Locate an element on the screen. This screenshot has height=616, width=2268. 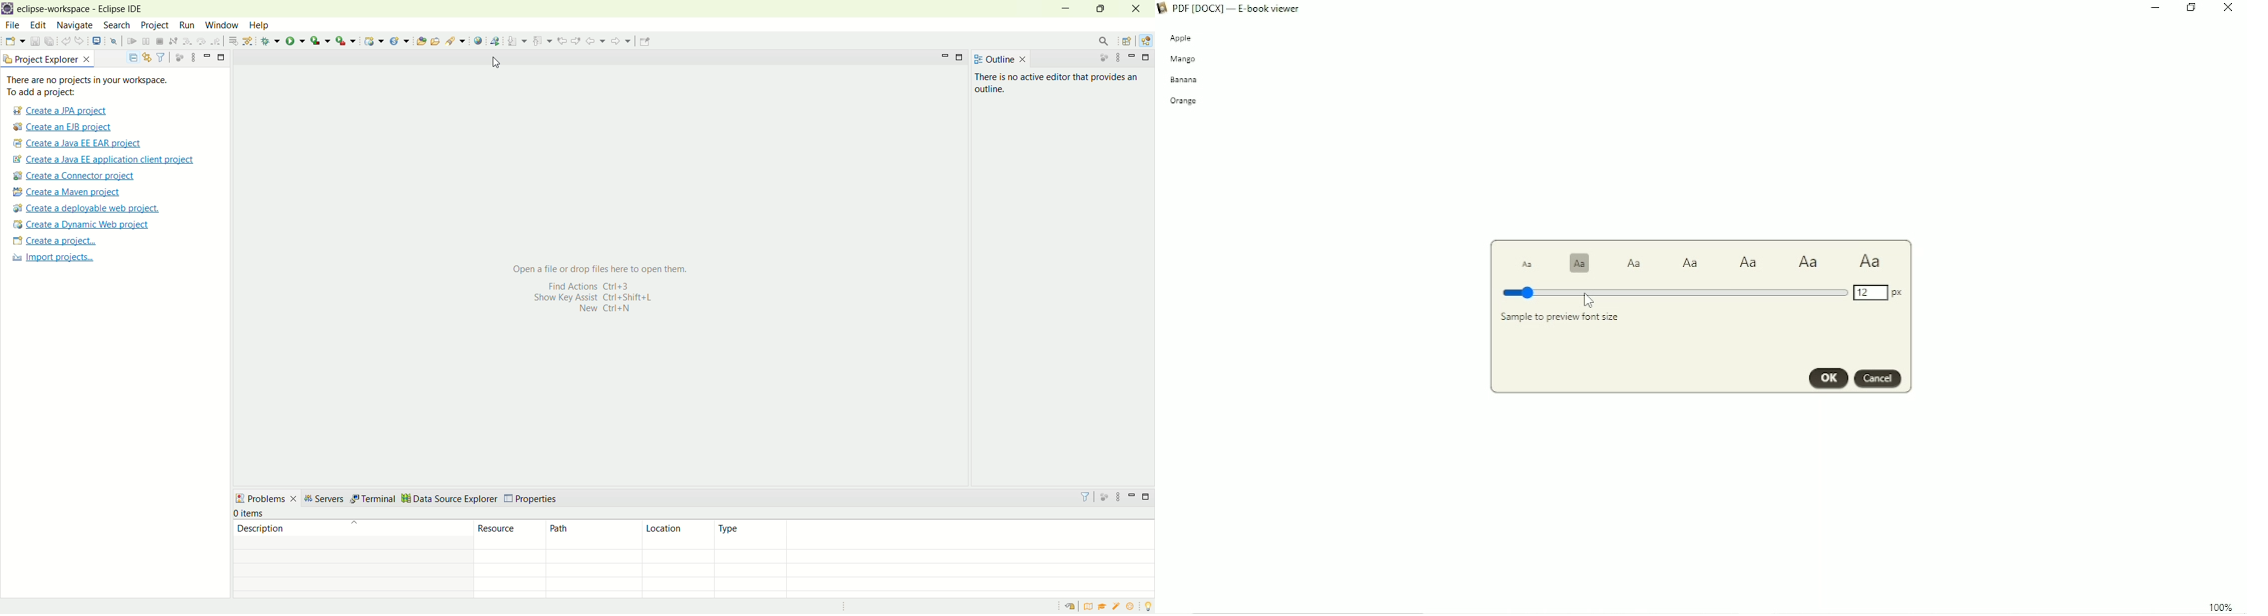
Text size is located at coordinates (1635, 264).